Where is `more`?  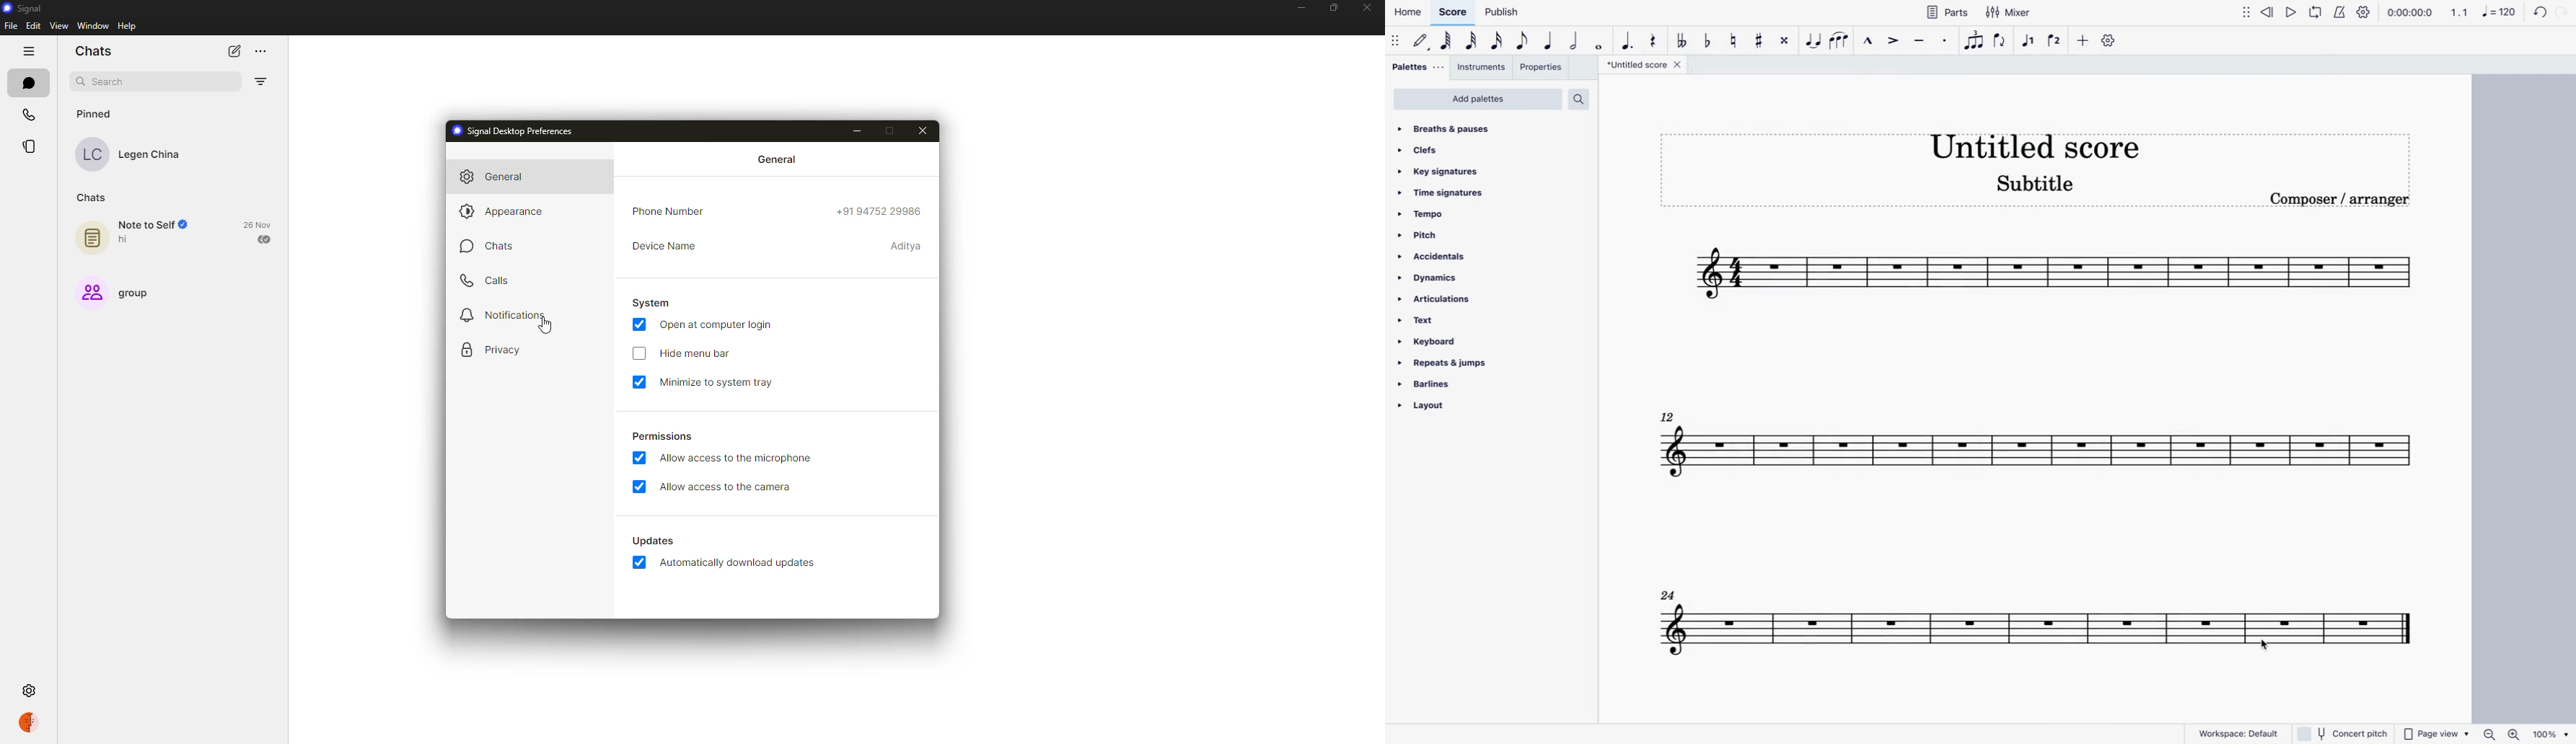
more is located at coordinates (2084, 41).